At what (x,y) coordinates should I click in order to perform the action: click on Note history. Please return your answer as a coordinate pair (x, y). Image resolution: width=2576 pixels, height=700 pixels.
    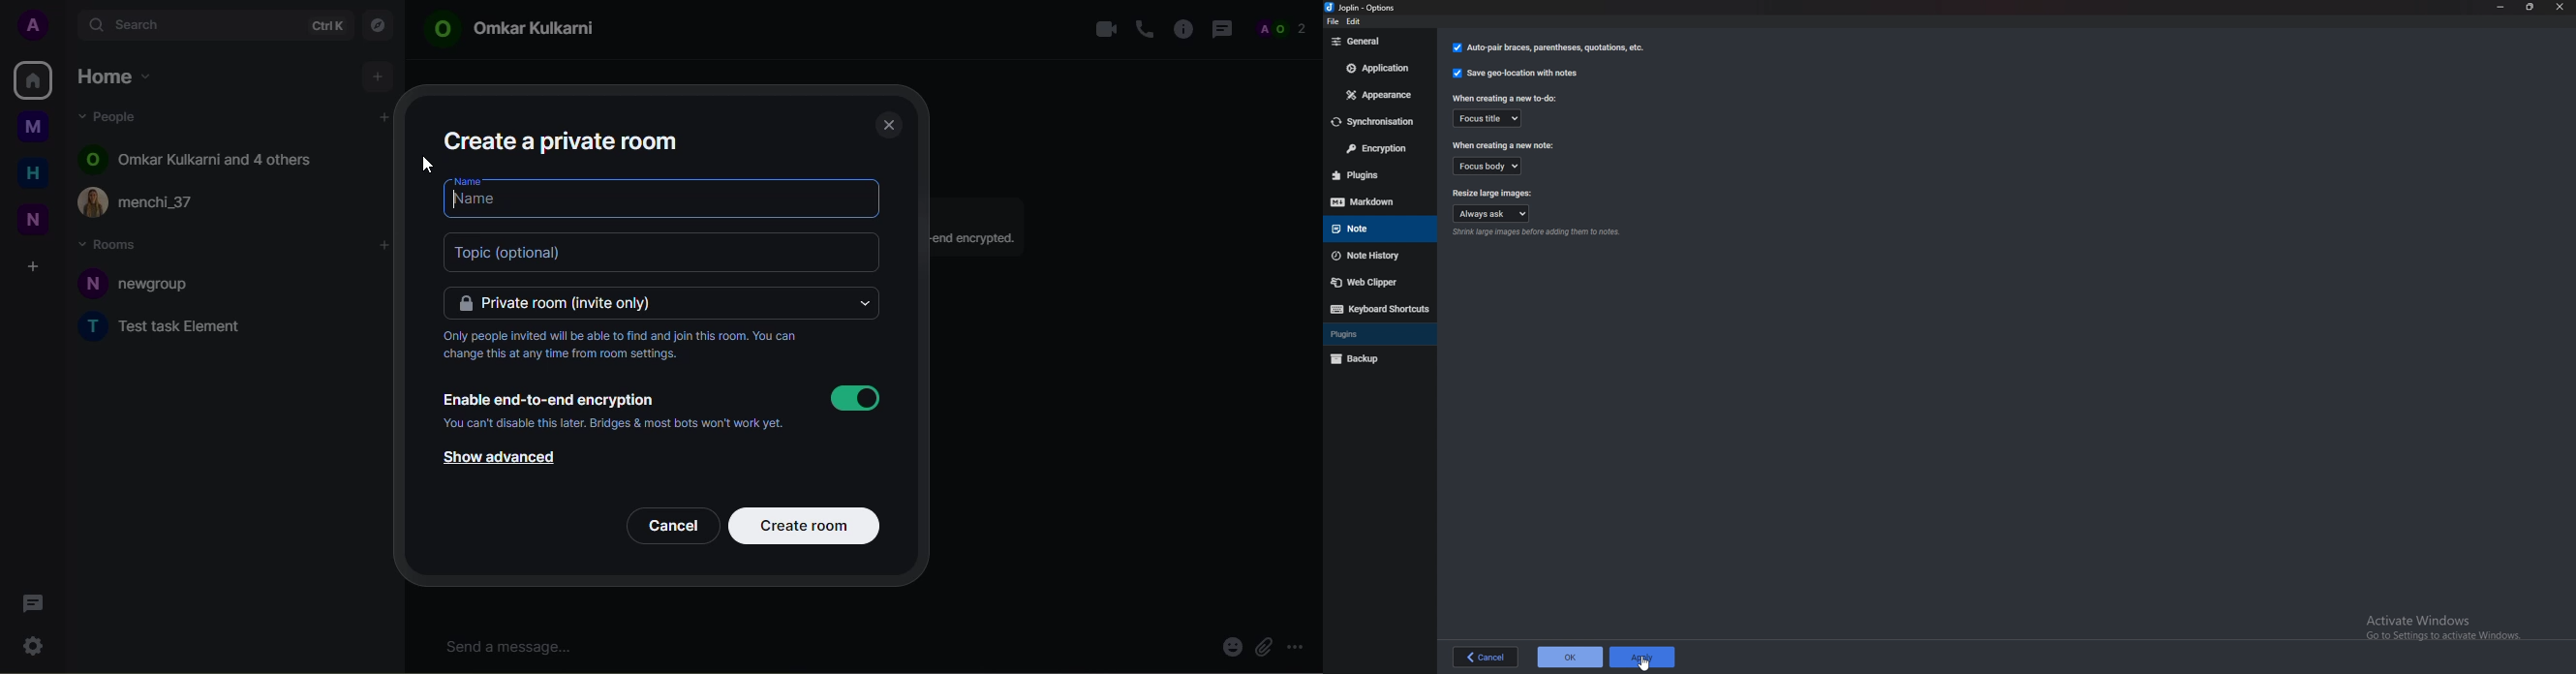
    Looking at the image, I should click on (1376, 257).